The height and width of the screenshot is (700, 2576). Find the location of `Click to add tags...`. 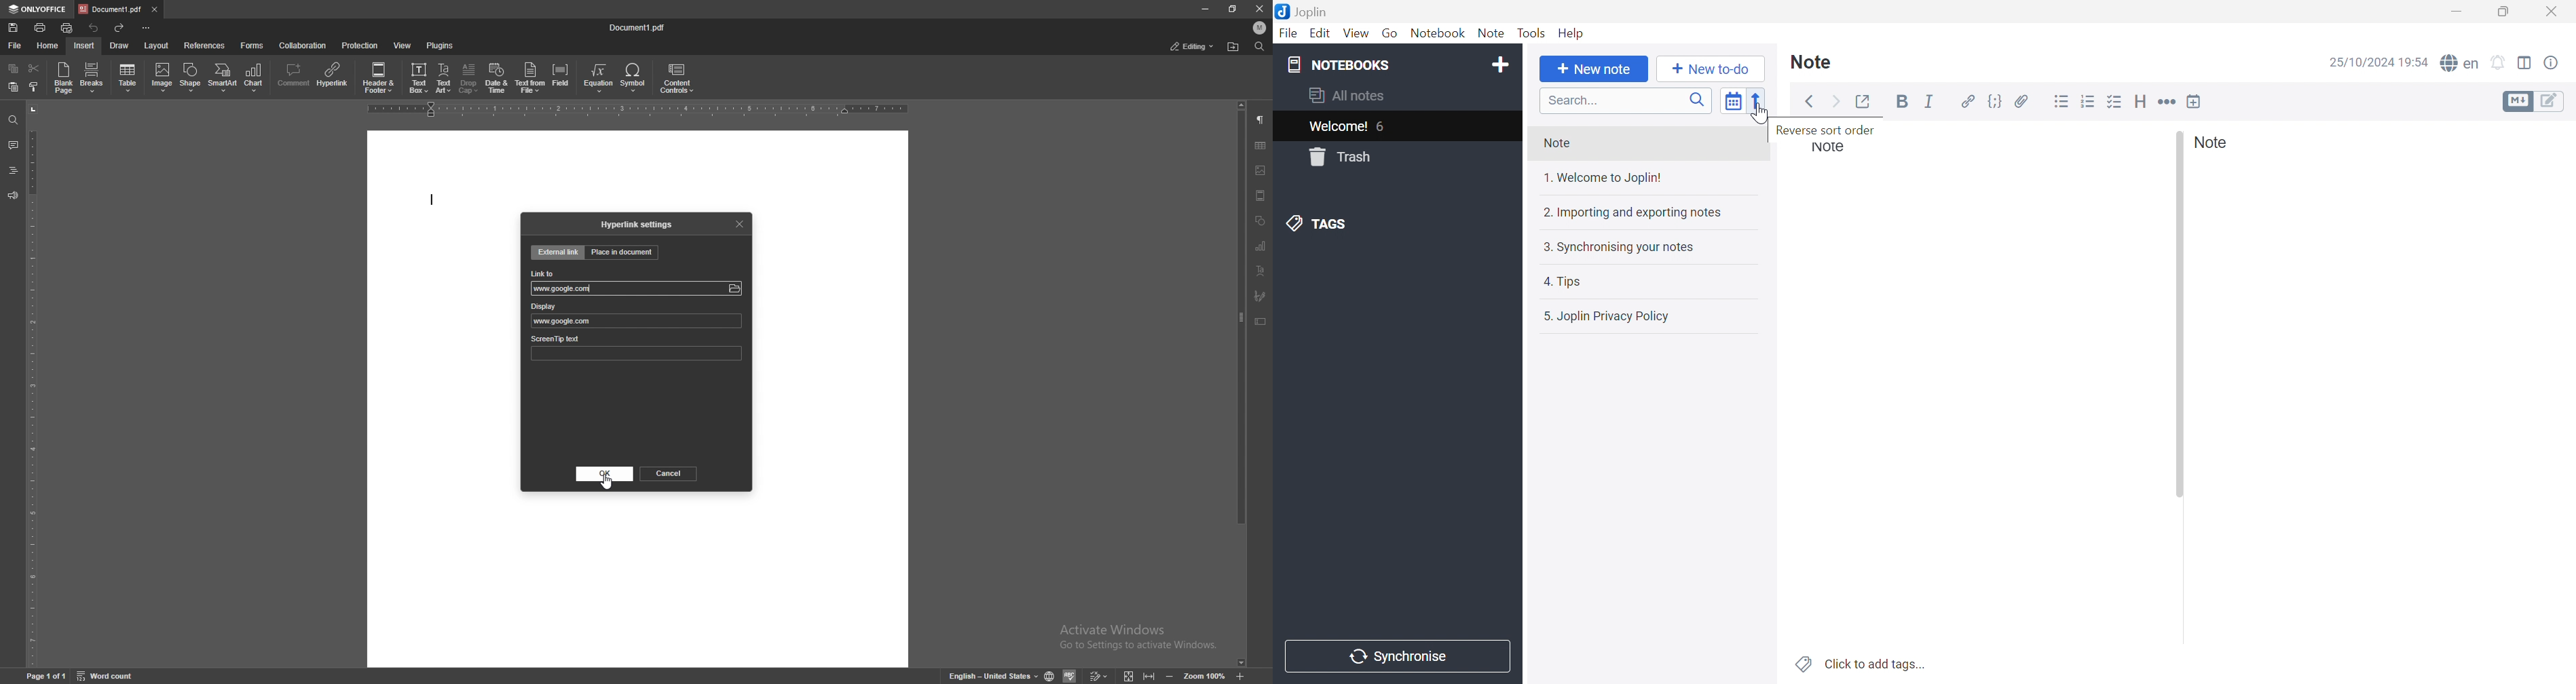

Click to add tags... is located at coordinates (1876, 664).